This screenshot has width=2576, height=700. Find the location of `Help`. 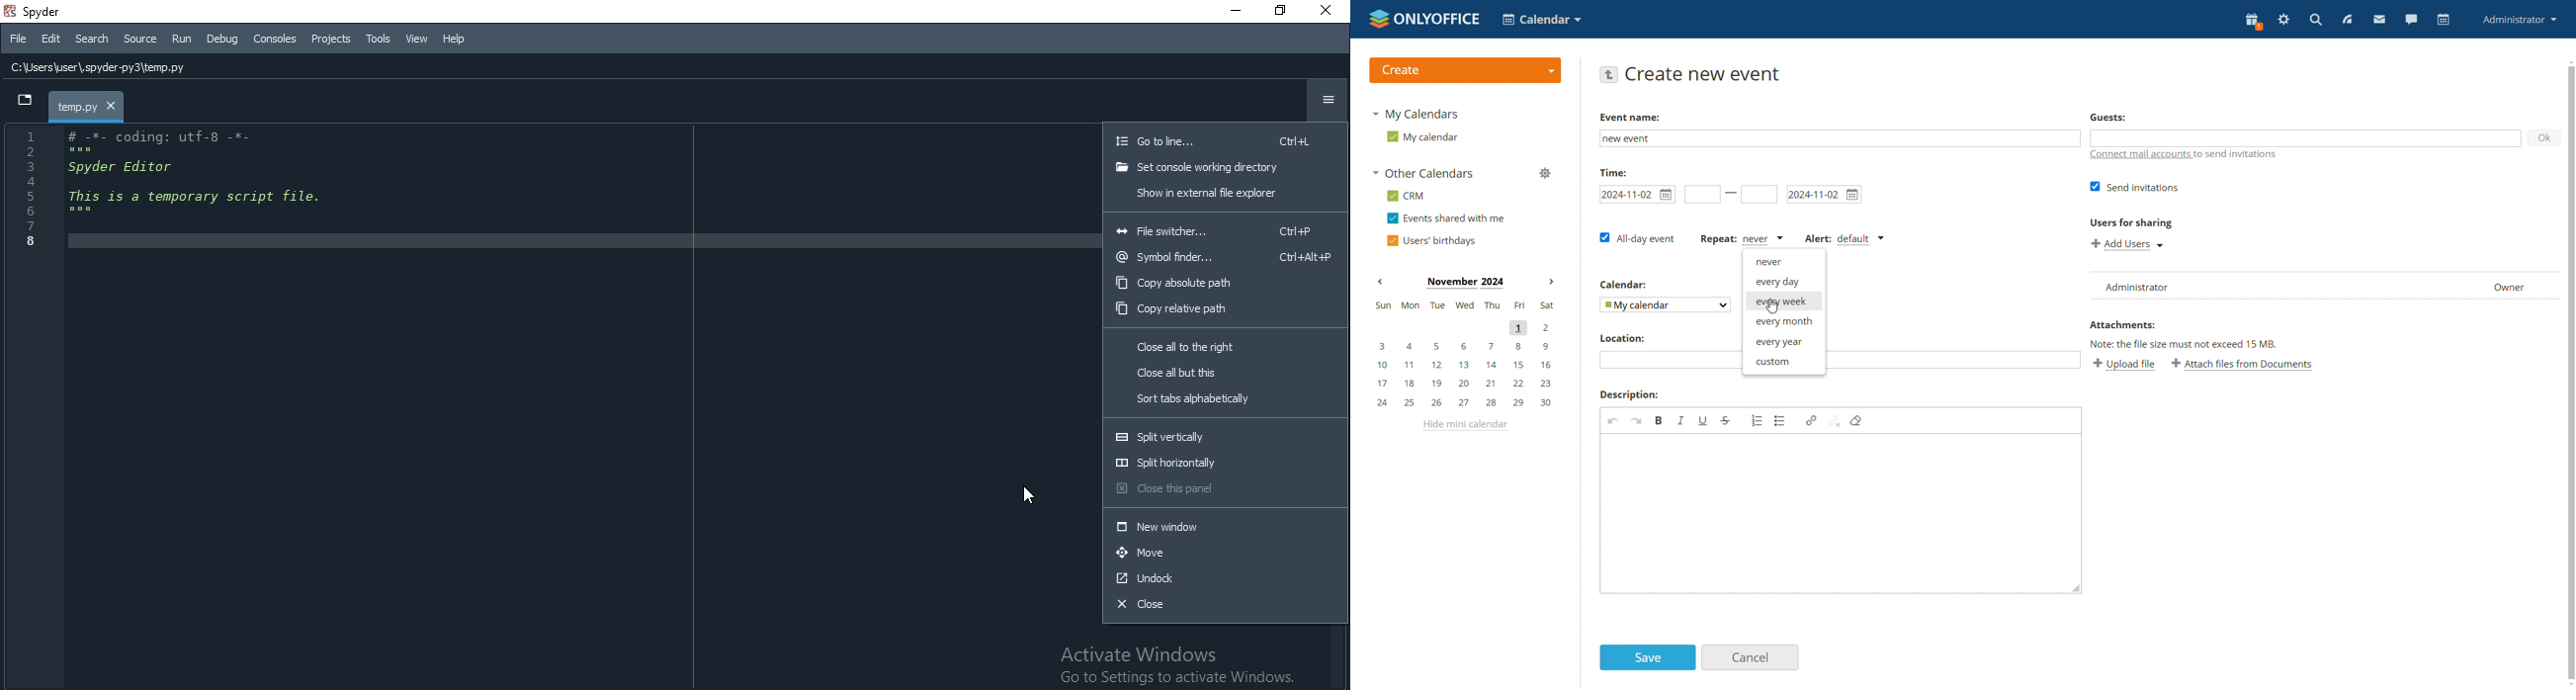

Help is located at coordinates (455, 40).